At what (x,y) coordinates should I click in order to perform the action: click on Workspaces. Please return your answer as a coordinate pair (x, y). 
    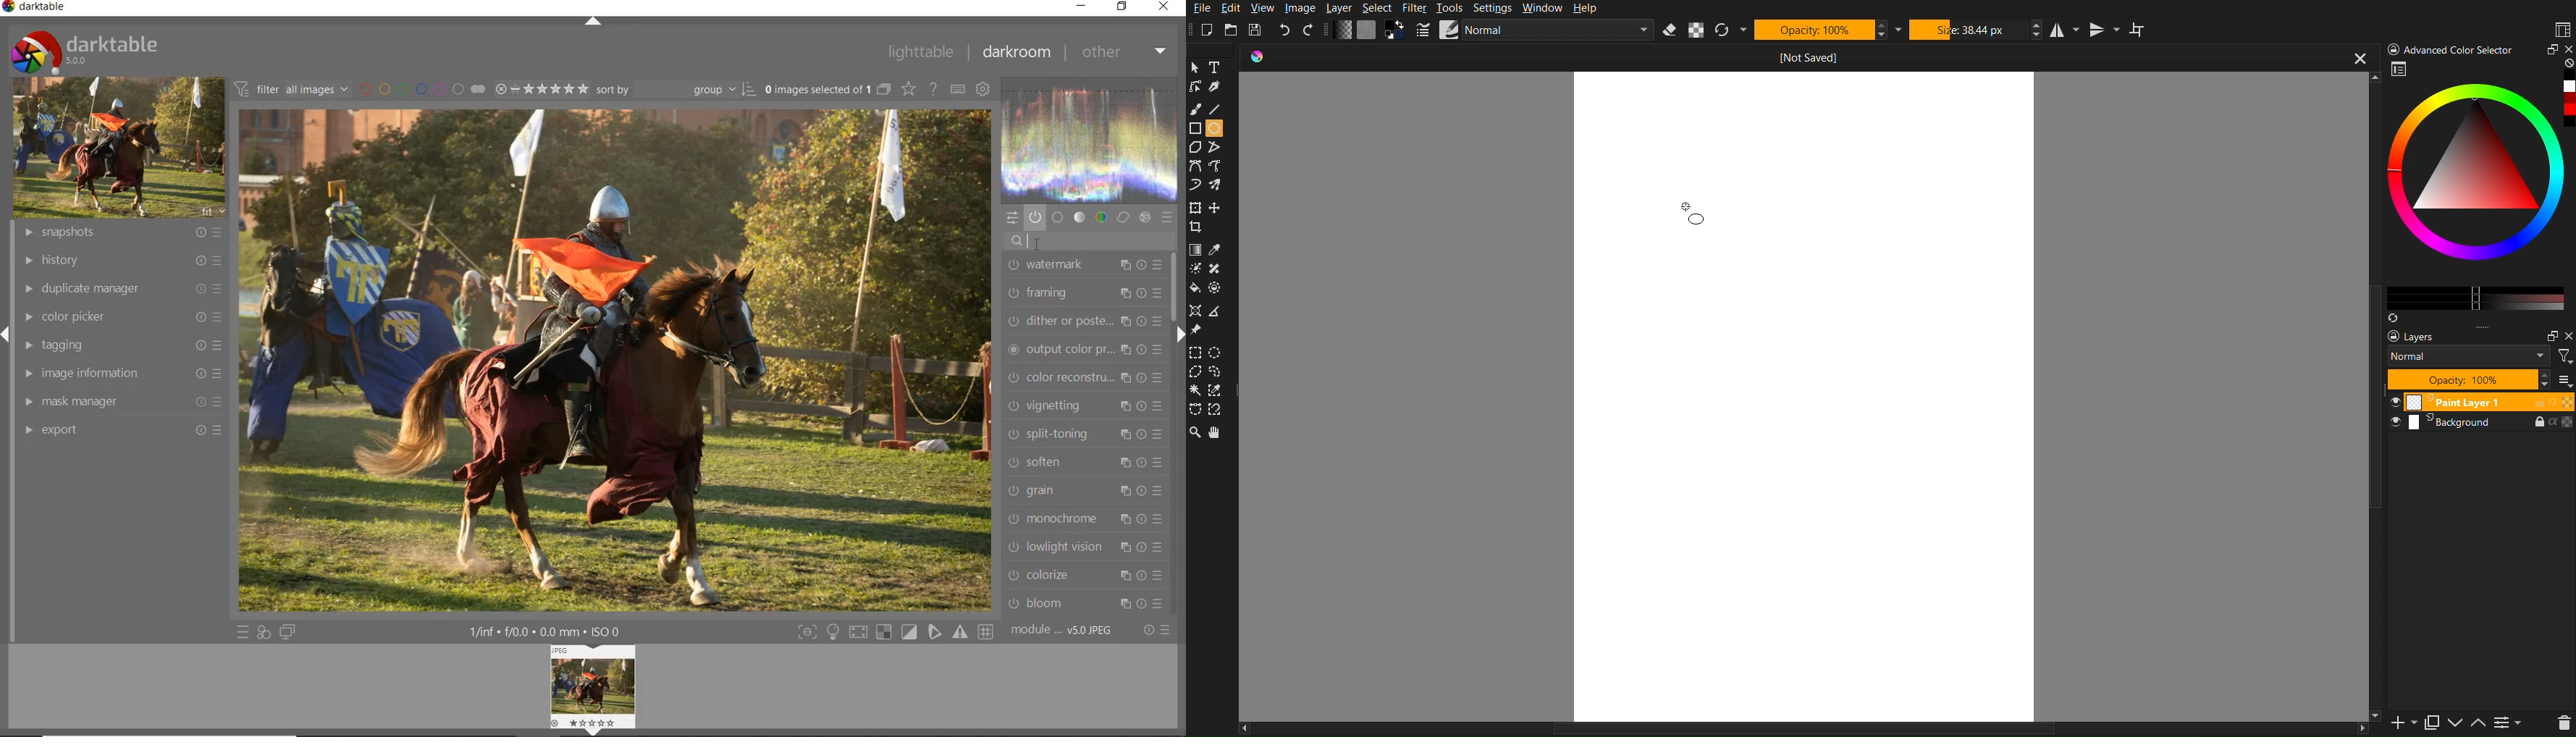
    Looking at the image, I should click on (2562, 28).